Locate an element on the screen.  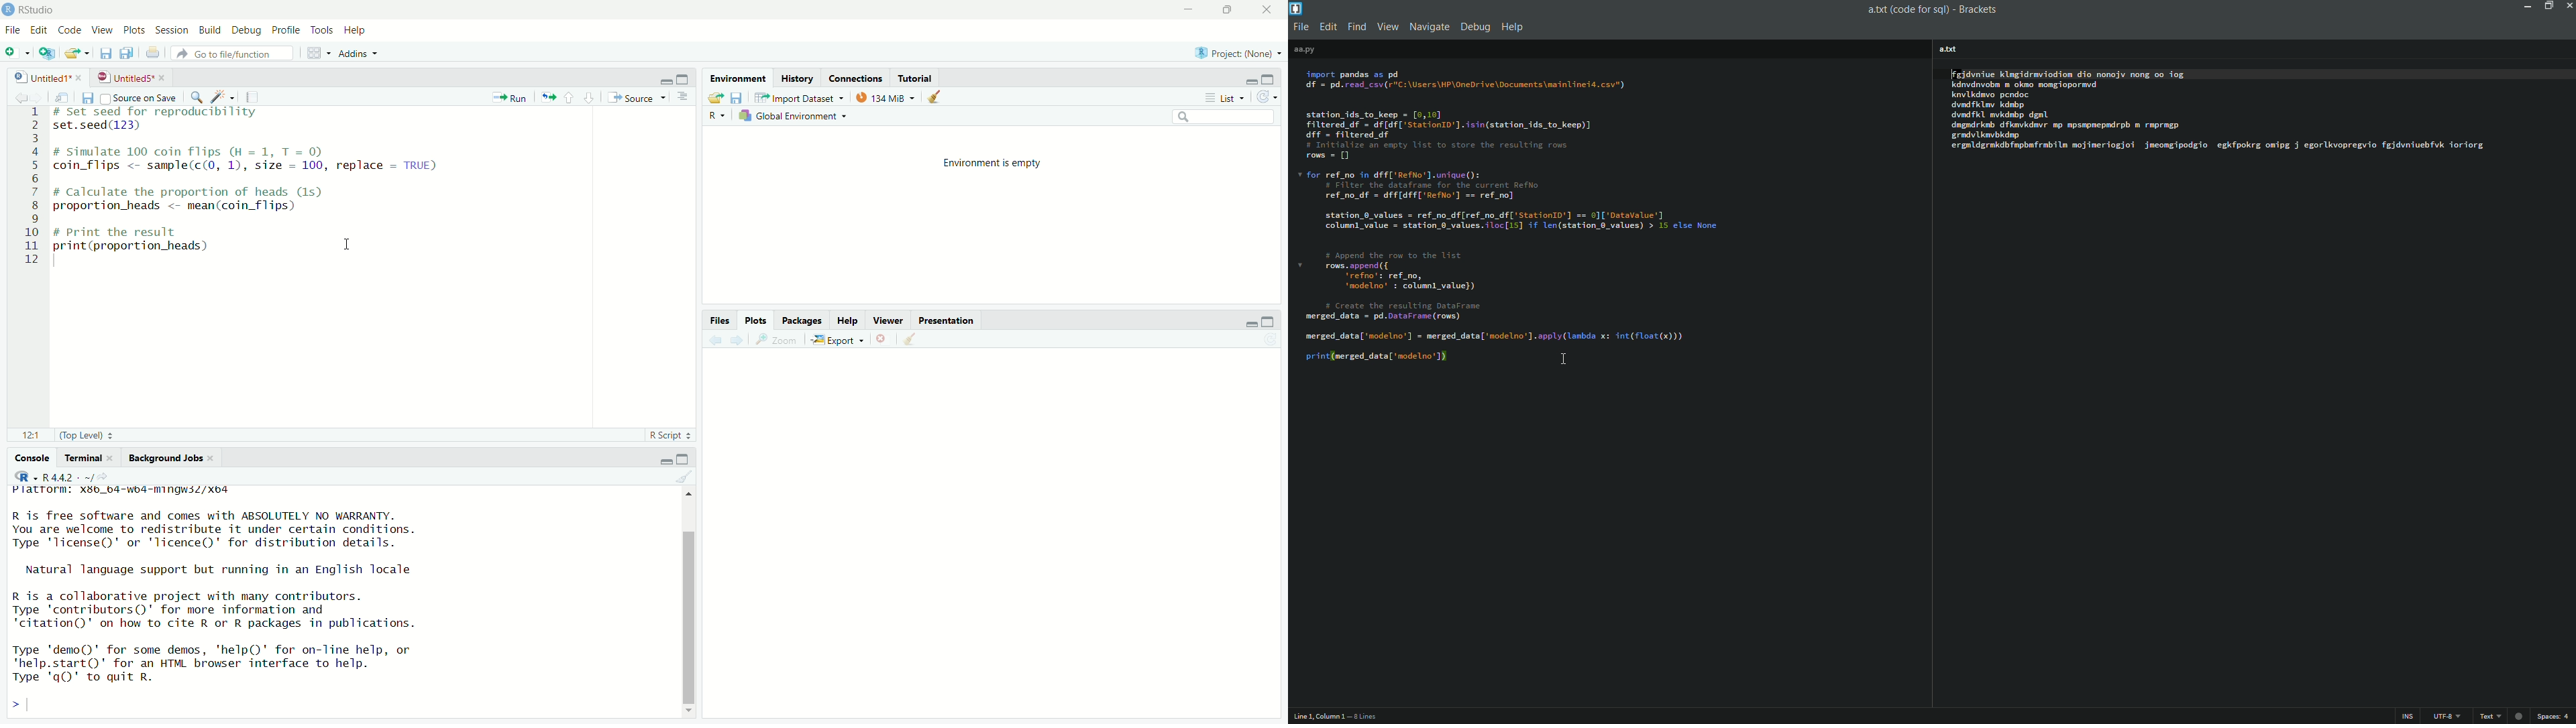
serial number is located at coordinates (31, 190).